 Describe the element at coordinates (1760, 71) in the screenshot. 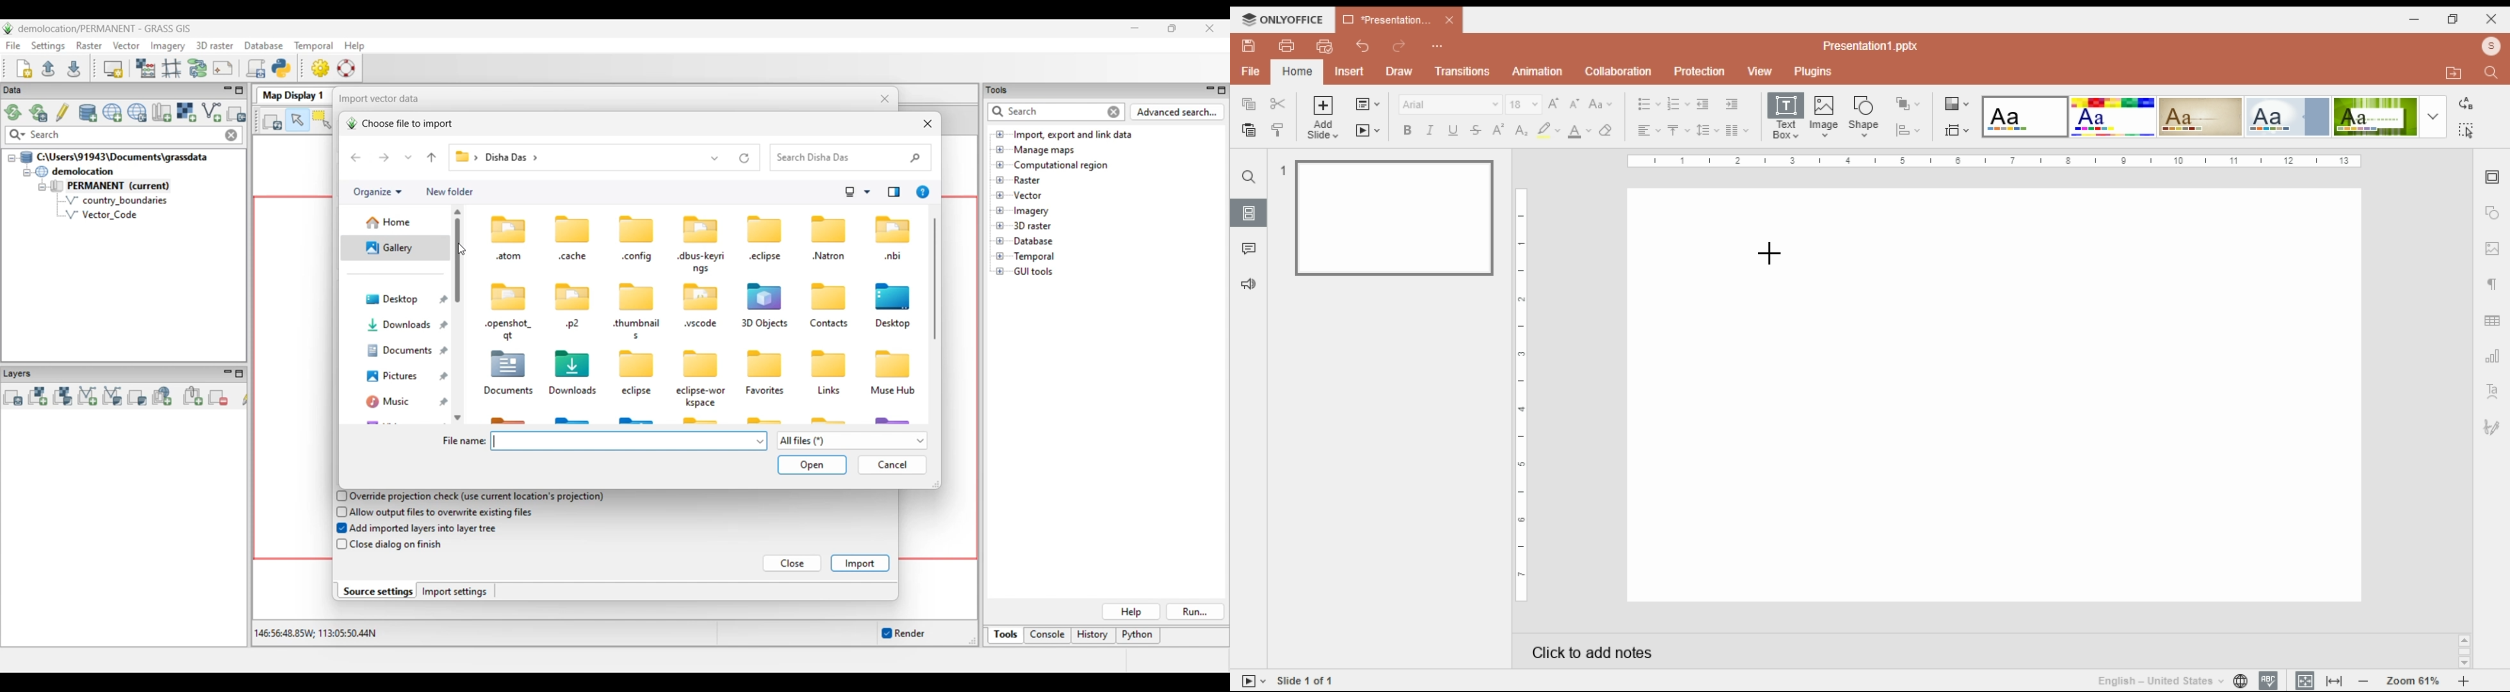

I see `view` at that location.